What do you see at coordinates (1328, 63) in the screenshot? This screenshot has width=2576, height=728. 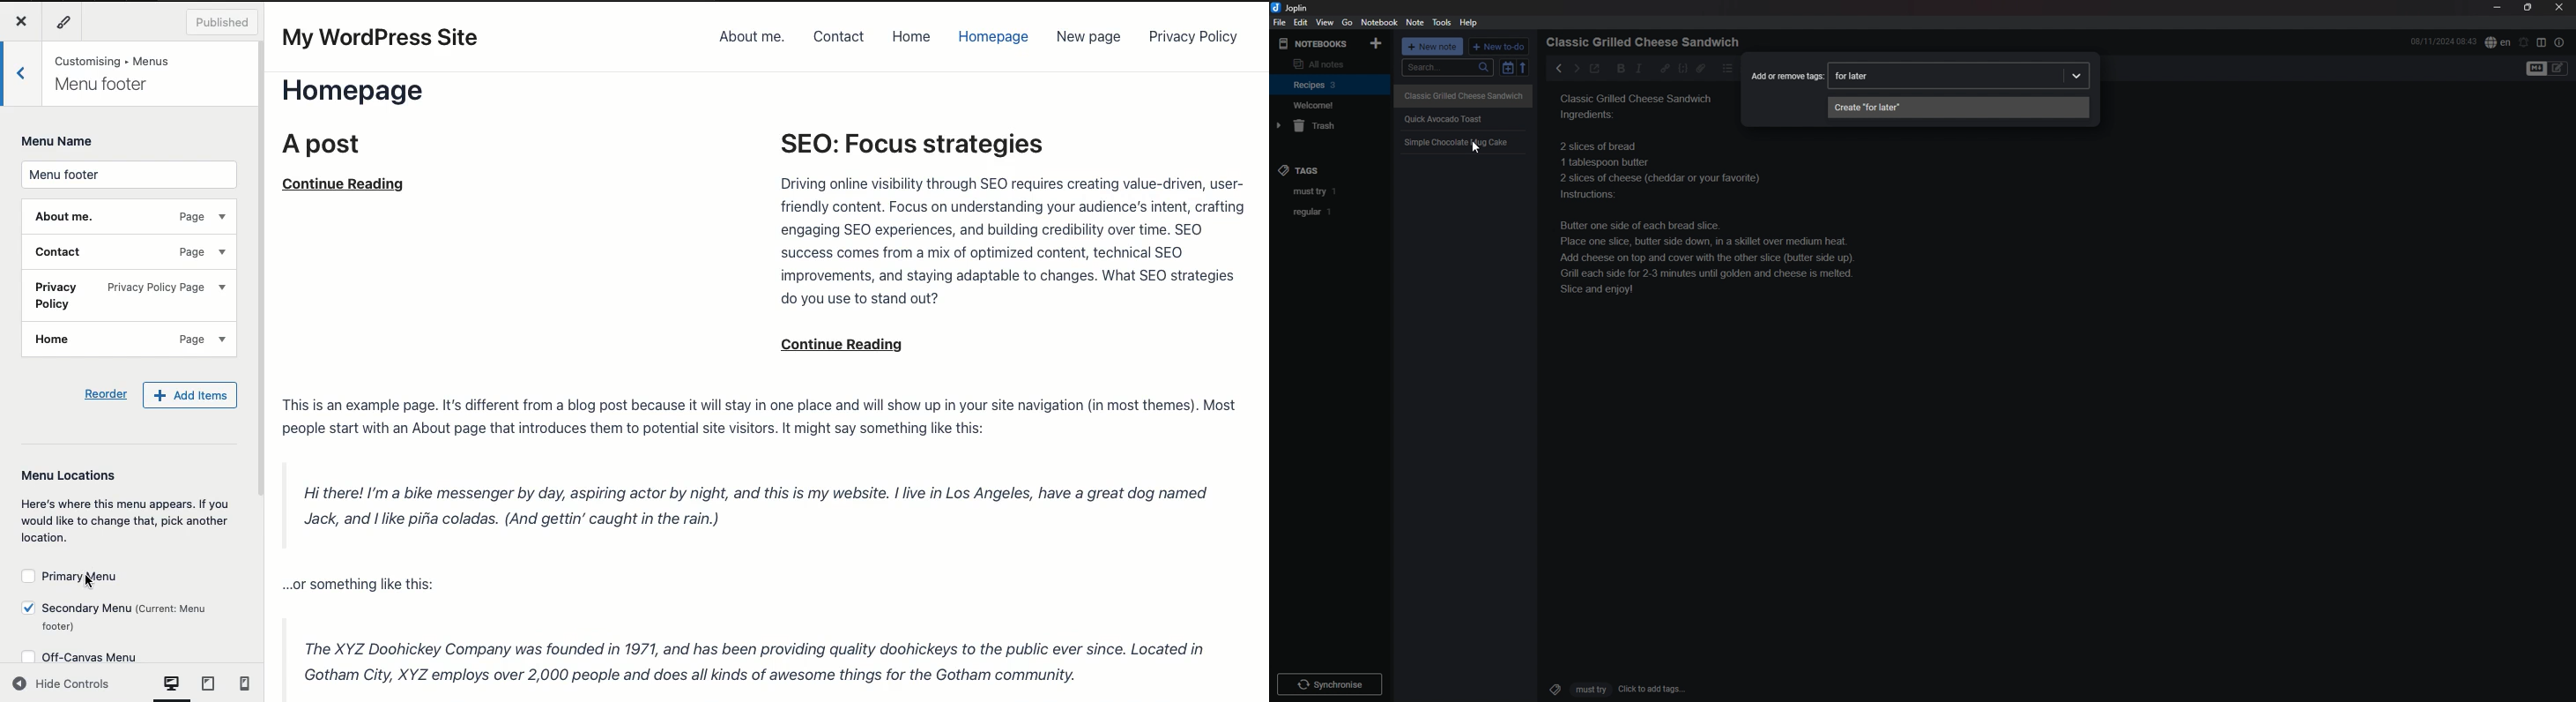 I see `all notes` at bounding box center [1328, 63].